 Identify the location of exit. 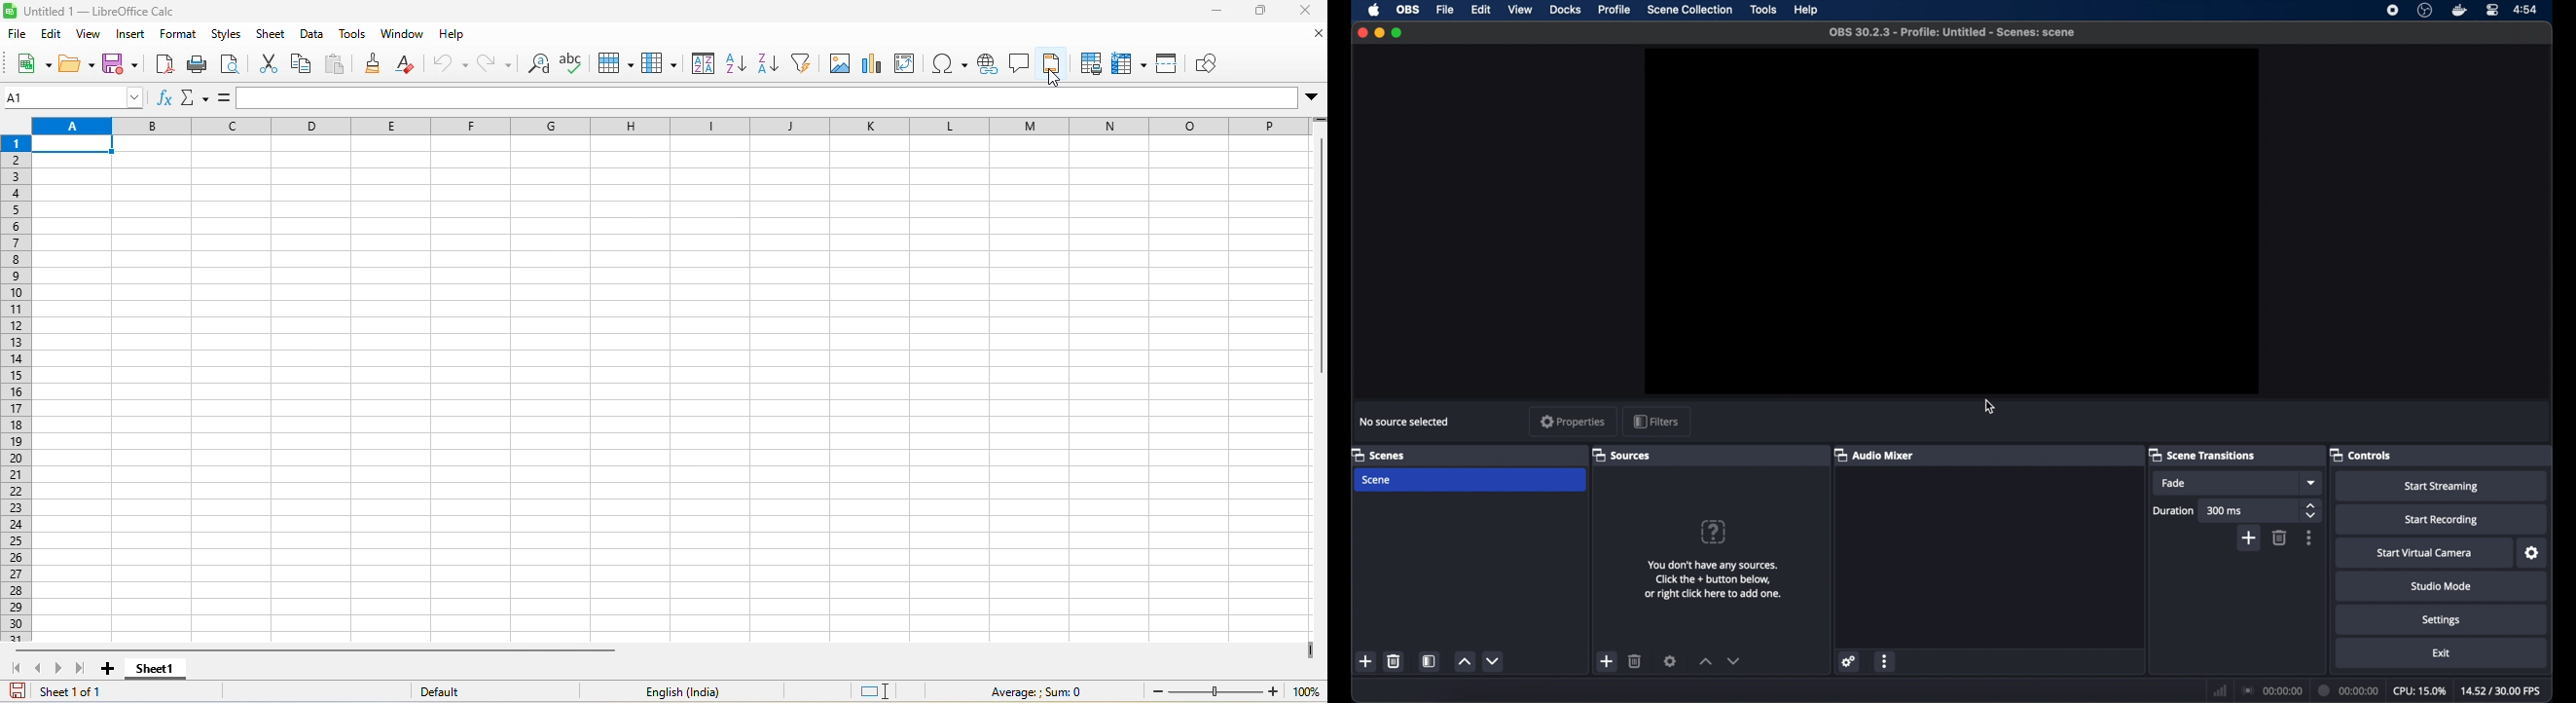
(2442, 655).